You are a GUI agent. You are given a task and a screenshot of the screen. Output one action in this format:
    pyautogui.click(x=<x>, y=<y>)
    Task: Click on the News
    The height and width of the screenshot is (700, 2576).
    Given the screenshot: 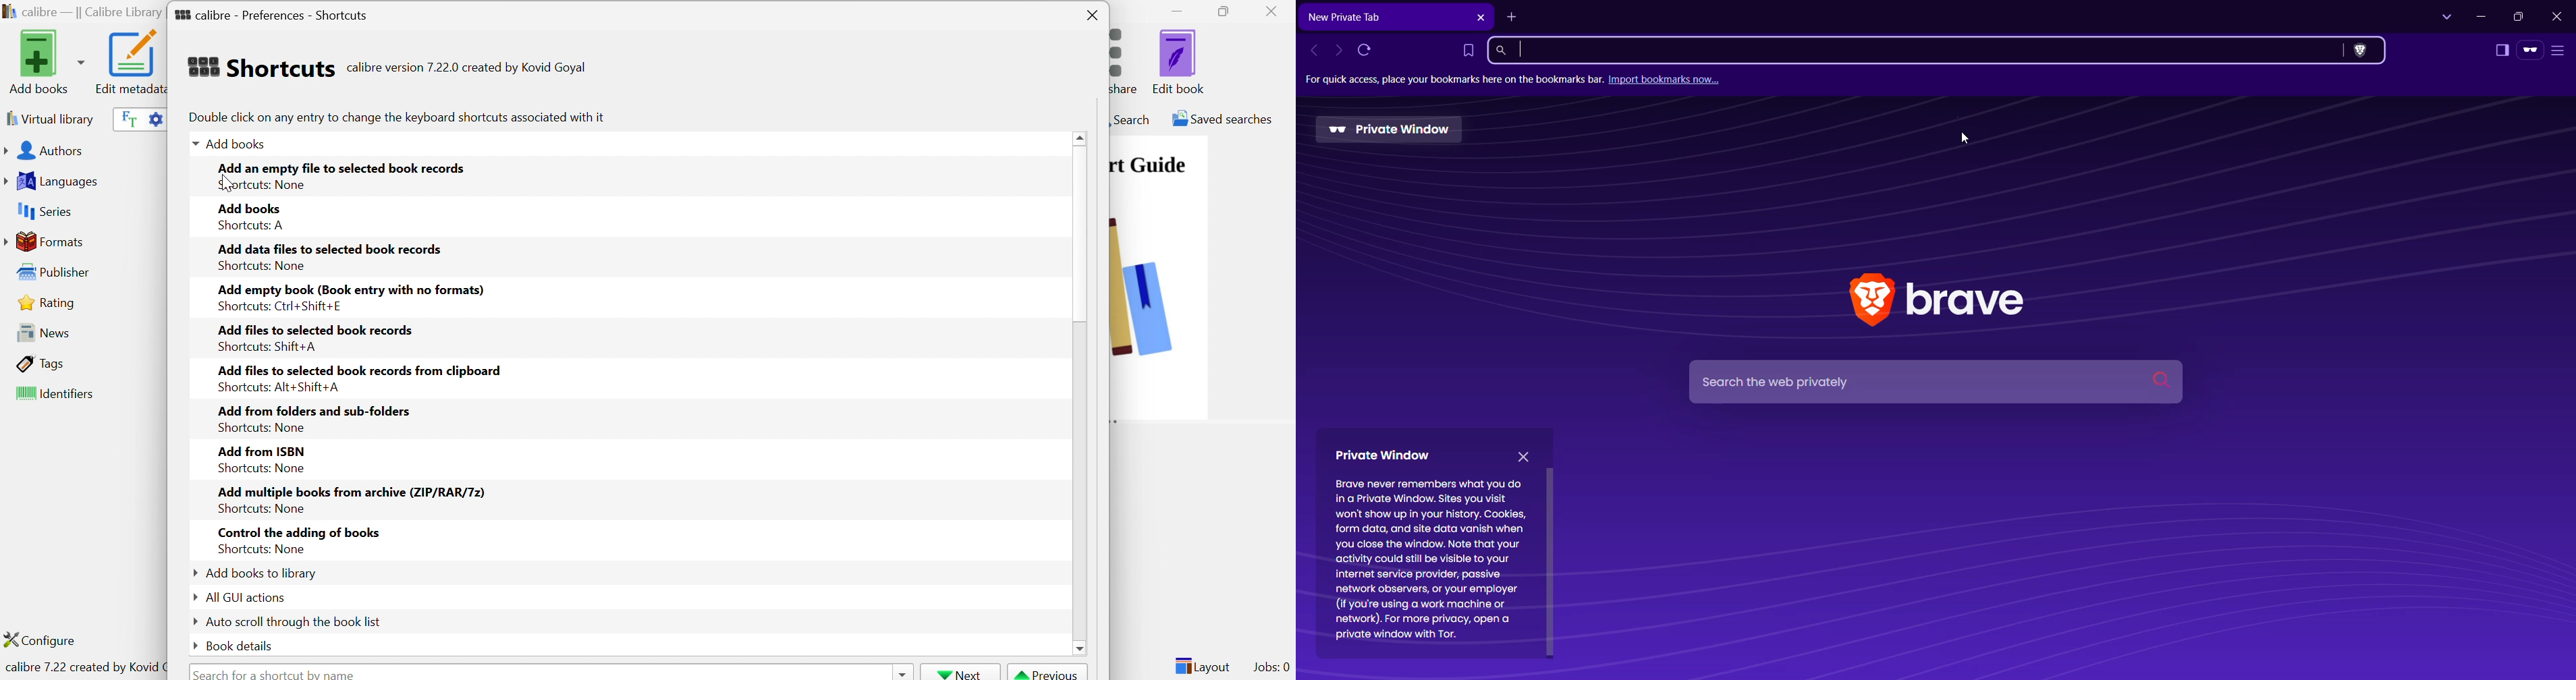 What is the action you would take?
    pyautogui.click(x=39, y=332)
    